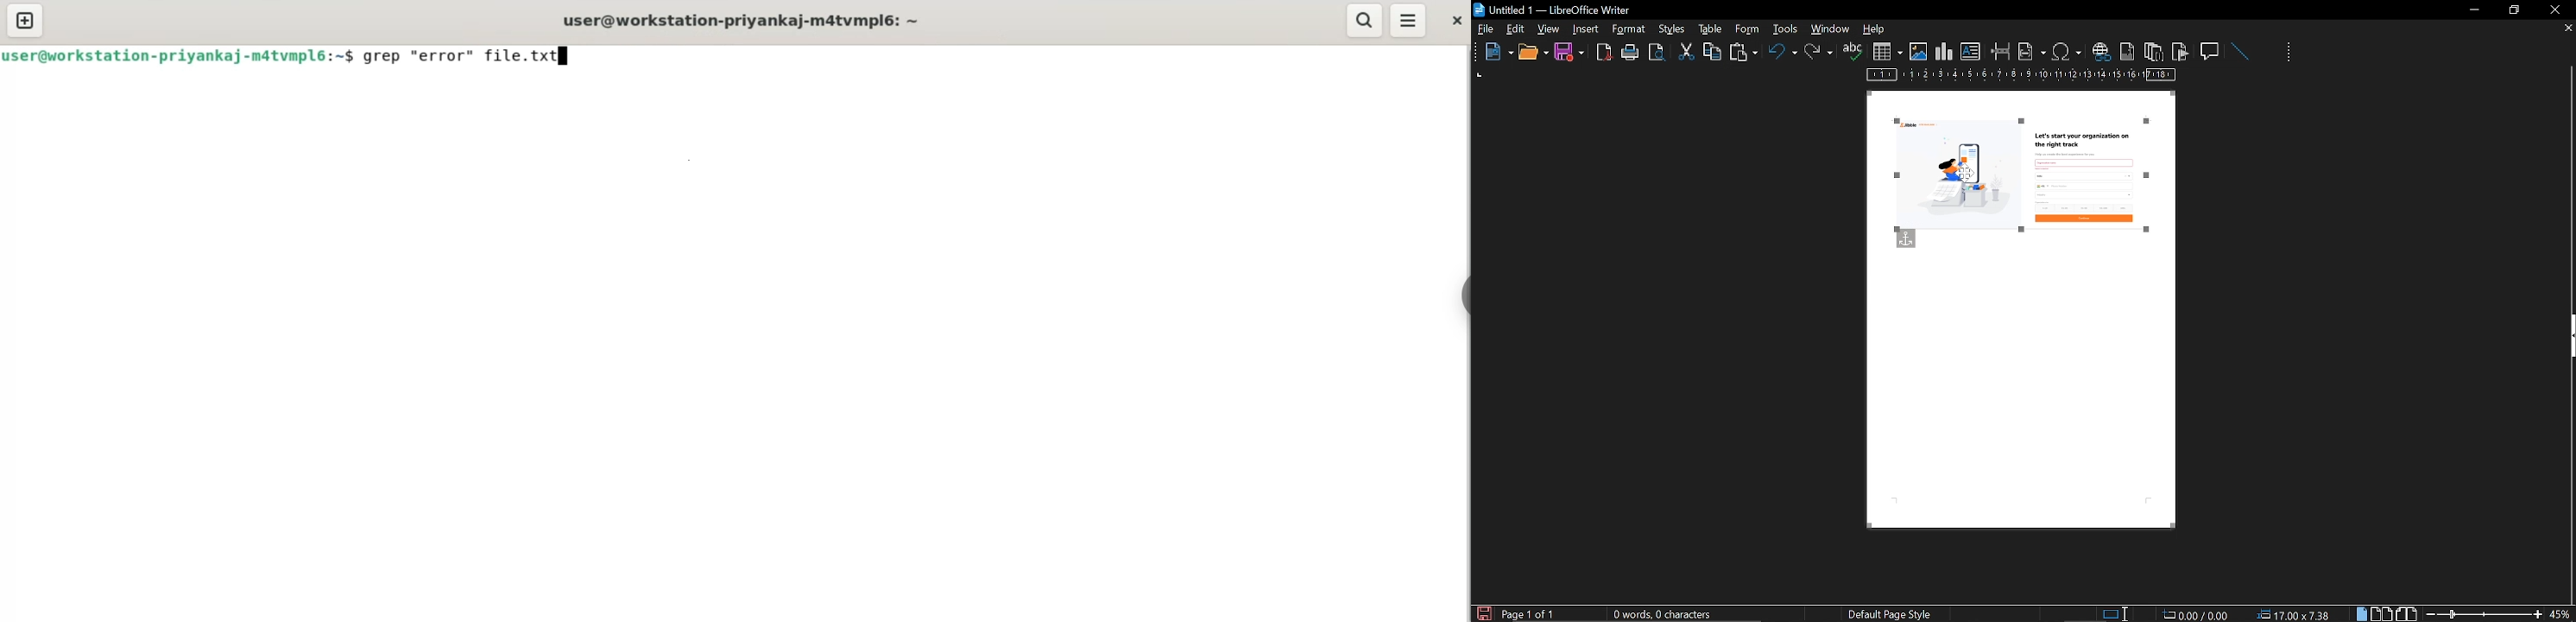  Describe the element at coordinates (2100, 53) in the screenshot. I see `insert hyperlink` at that location.